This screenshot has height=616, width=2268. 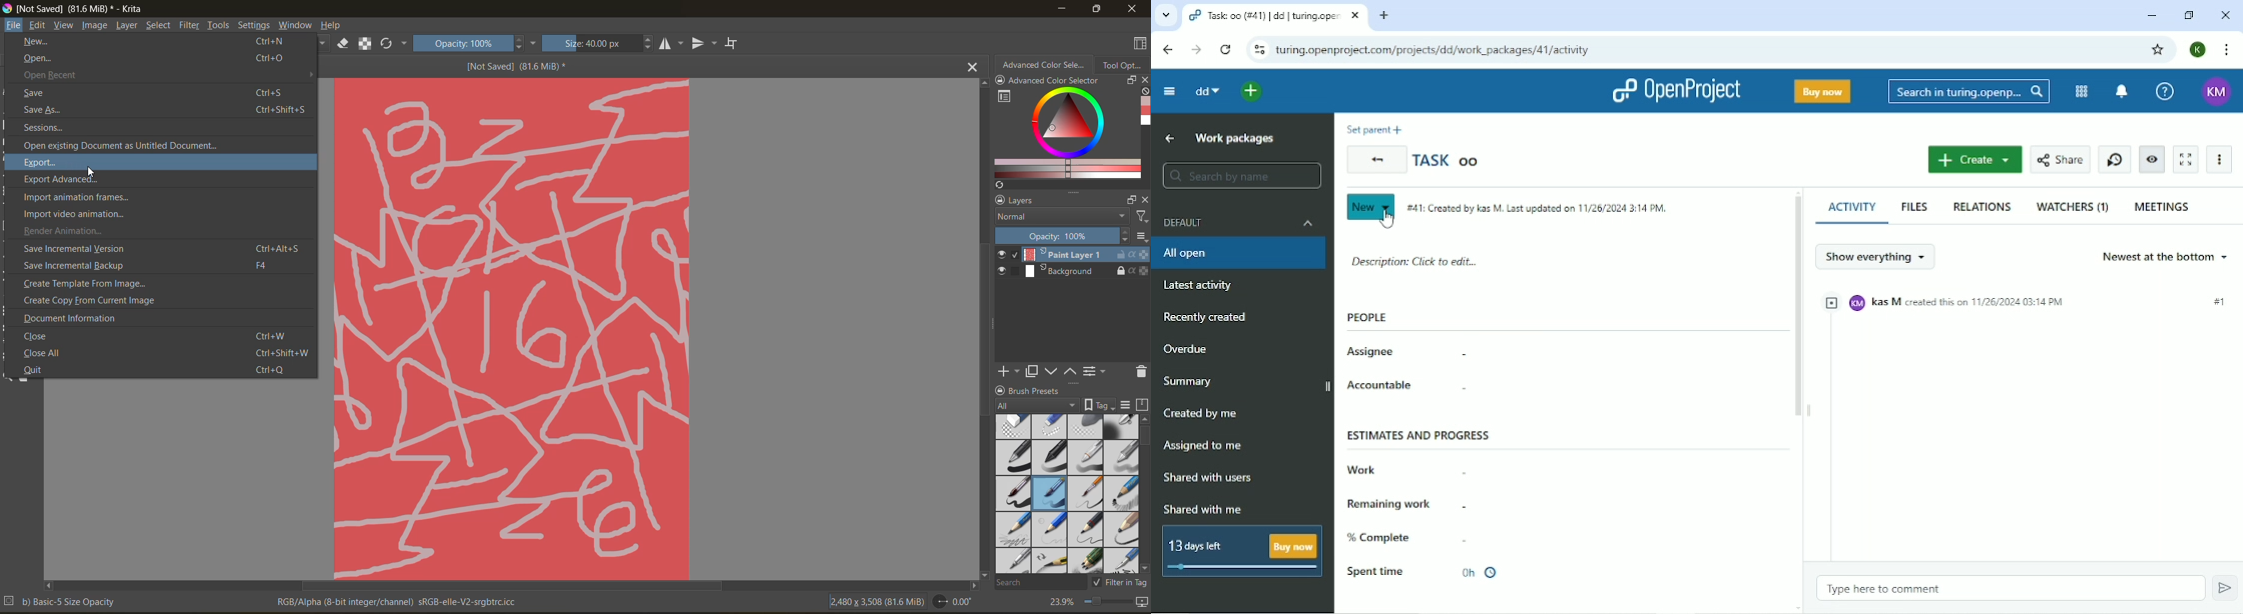 What do you see at coordinates (1040, 582) in the screenshot?
I see `search` at bounding box center [1040, 582].